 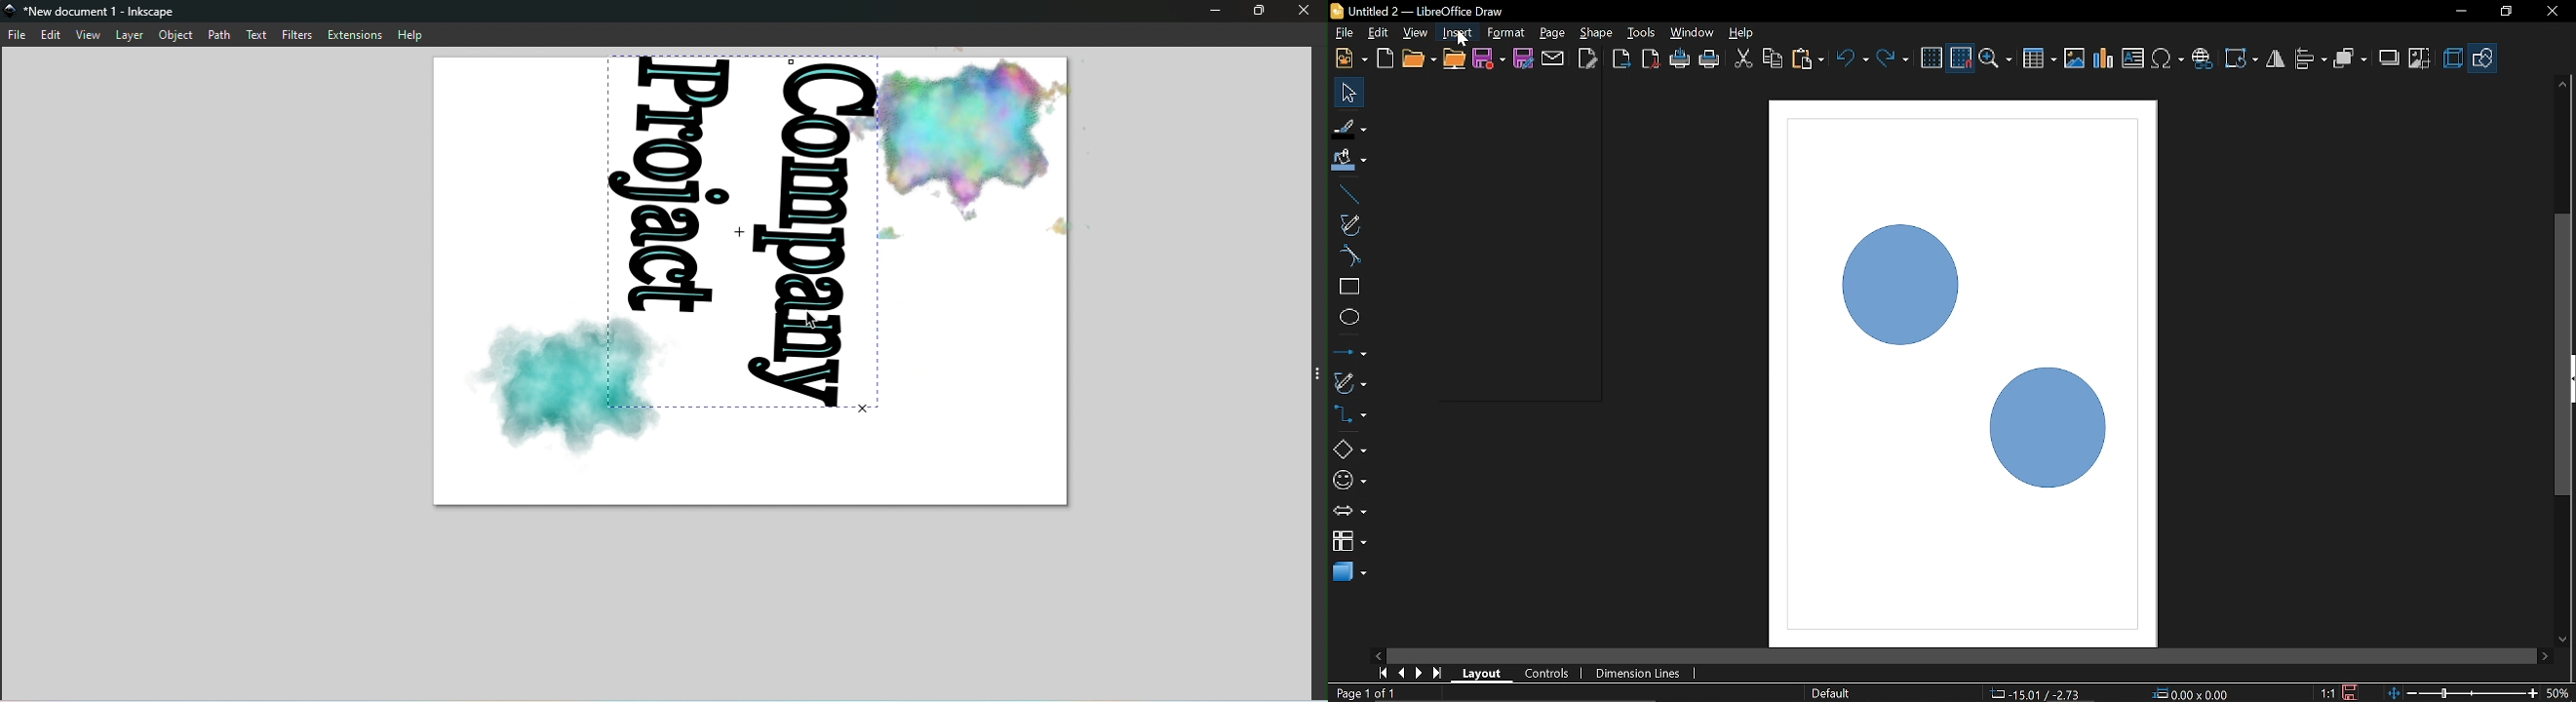 What do you see at coordinates (1349, 513) in the screenshot?
I see ` arrow shapes` at bounding box center [1349, 513].